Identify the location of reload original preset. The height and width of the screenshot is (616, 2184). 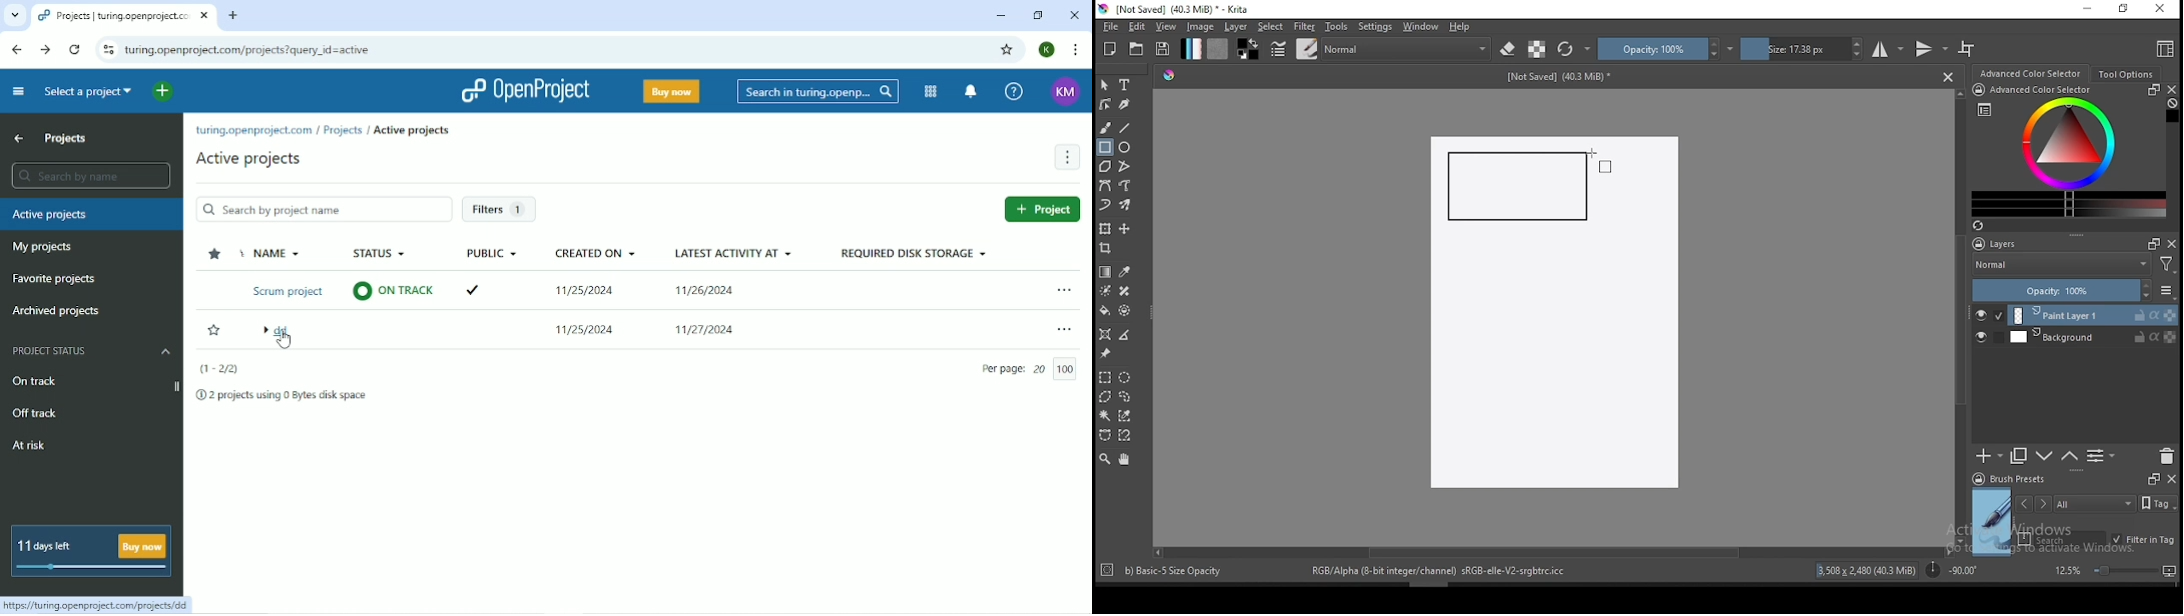
(1575, 49).